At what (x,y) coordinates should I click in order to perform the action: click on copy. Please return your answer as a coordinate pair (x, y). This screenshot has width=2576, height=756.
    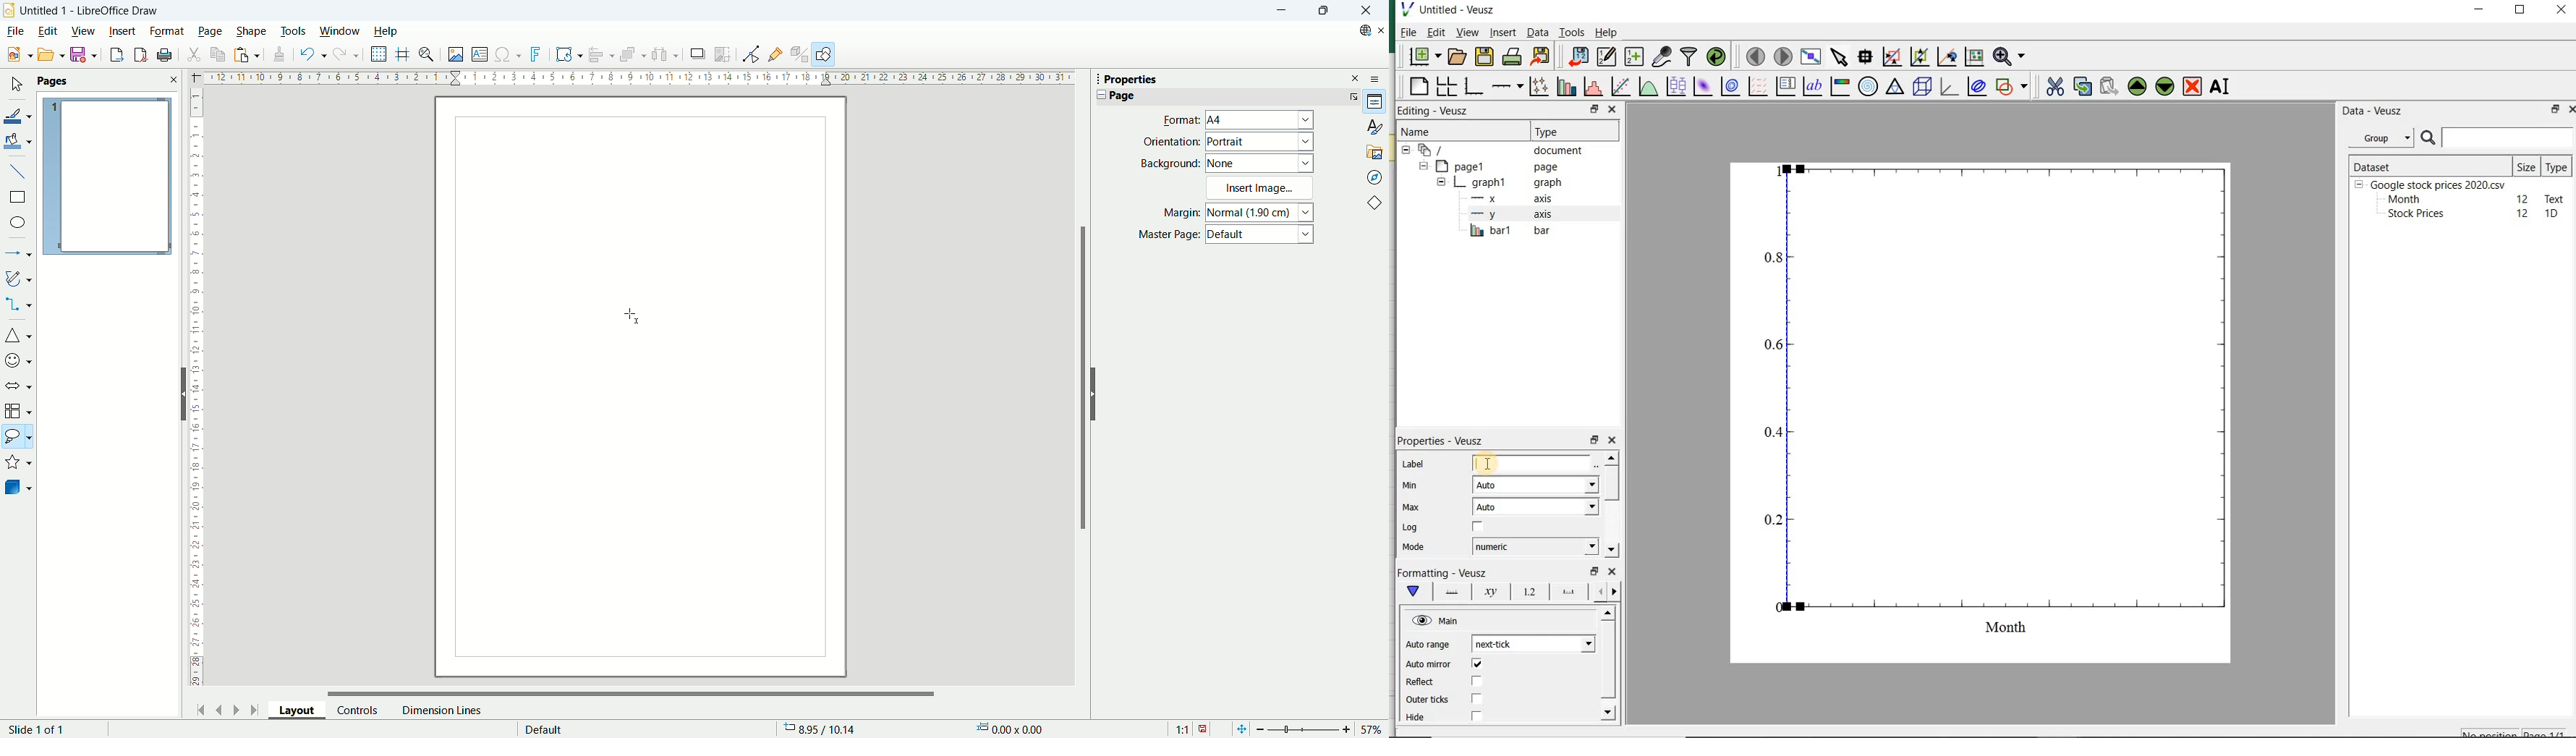
    Looking at the image, I should click on (218, 54).